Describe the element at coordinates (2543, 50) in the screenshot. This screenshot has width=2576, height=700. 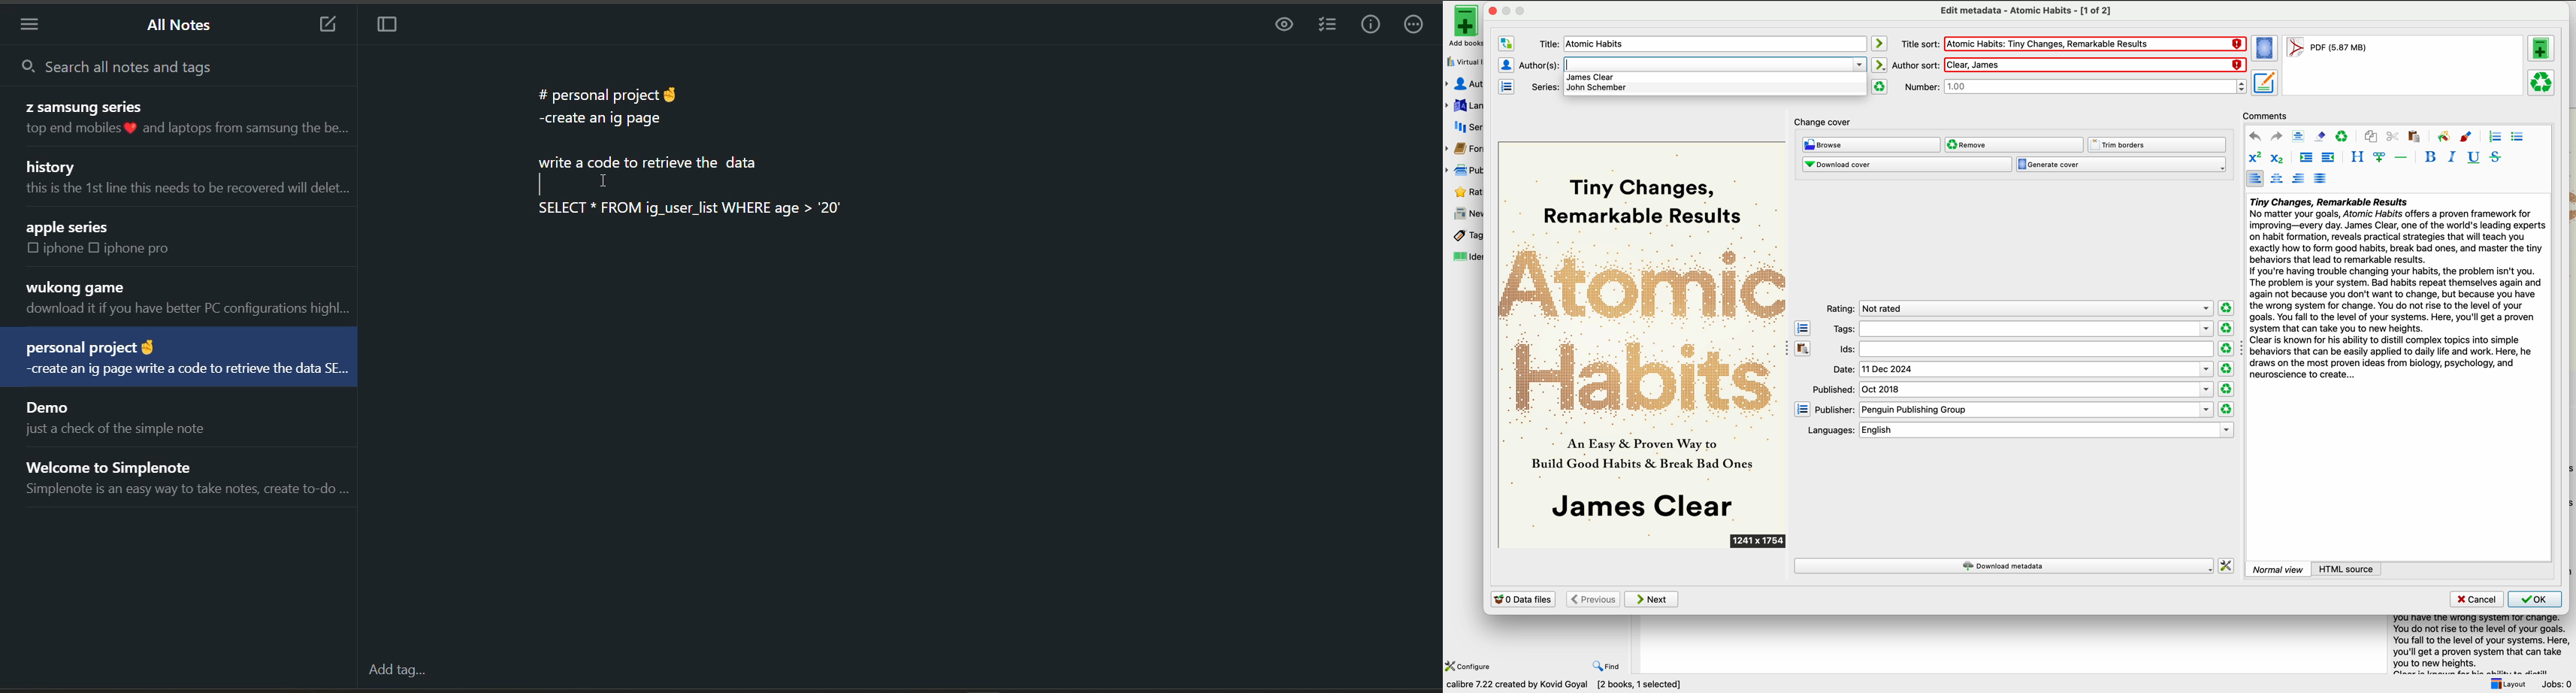
I see `add a format to this book` at that location.